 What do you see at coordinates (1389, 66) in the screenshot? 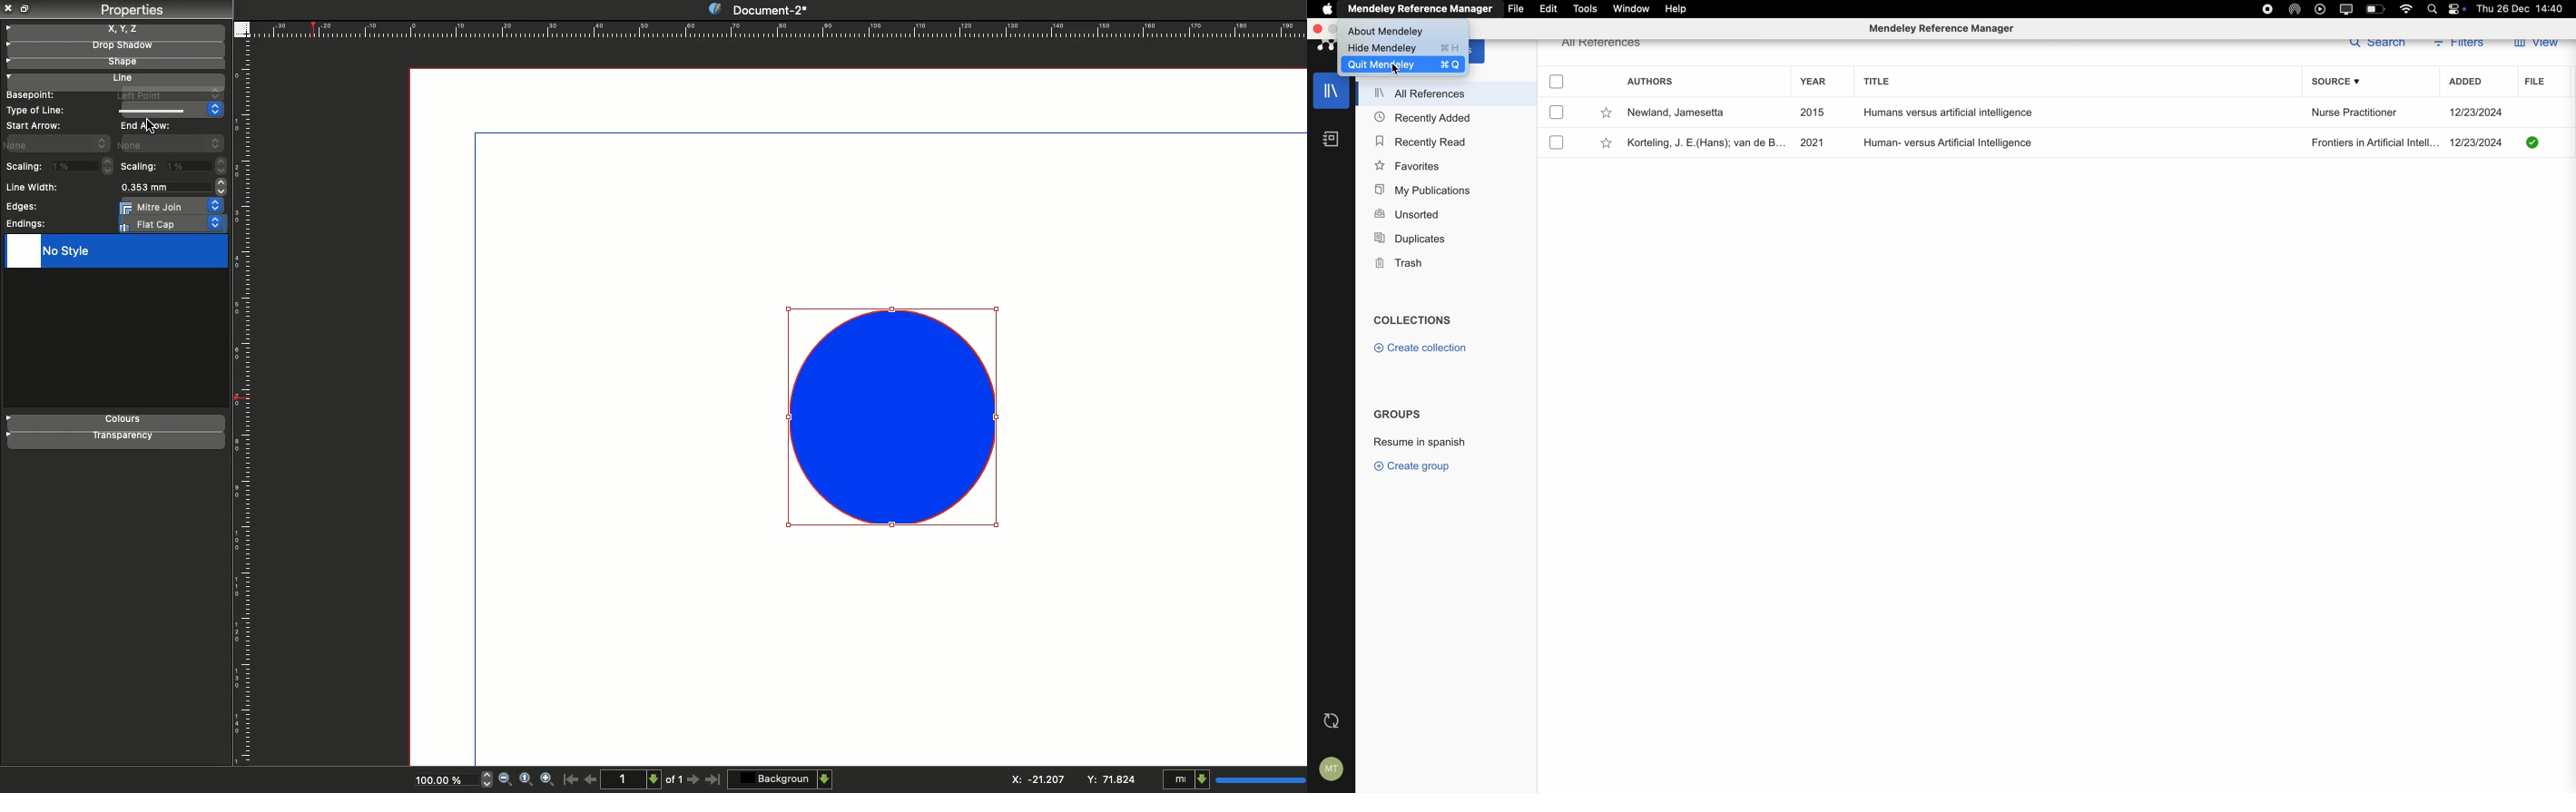
I see `cursor` at bounding box center [1389, 66].